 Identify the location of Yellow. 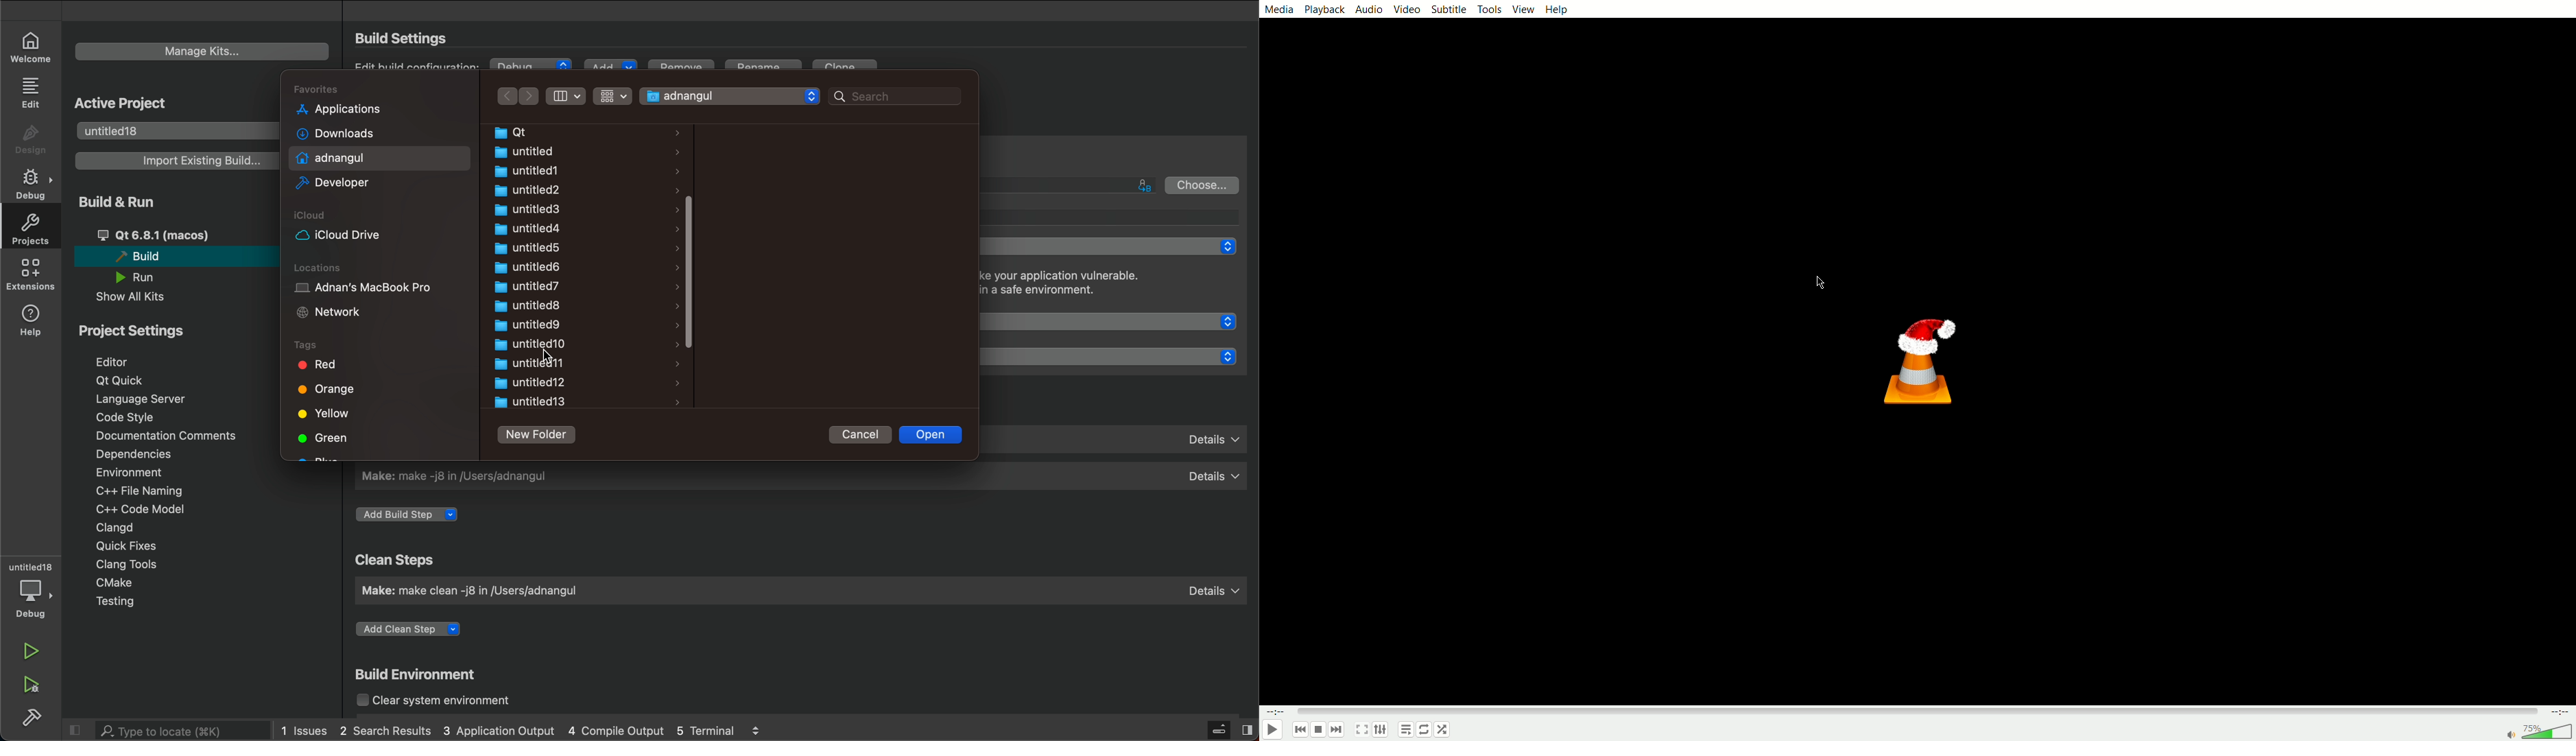
(328, 413).